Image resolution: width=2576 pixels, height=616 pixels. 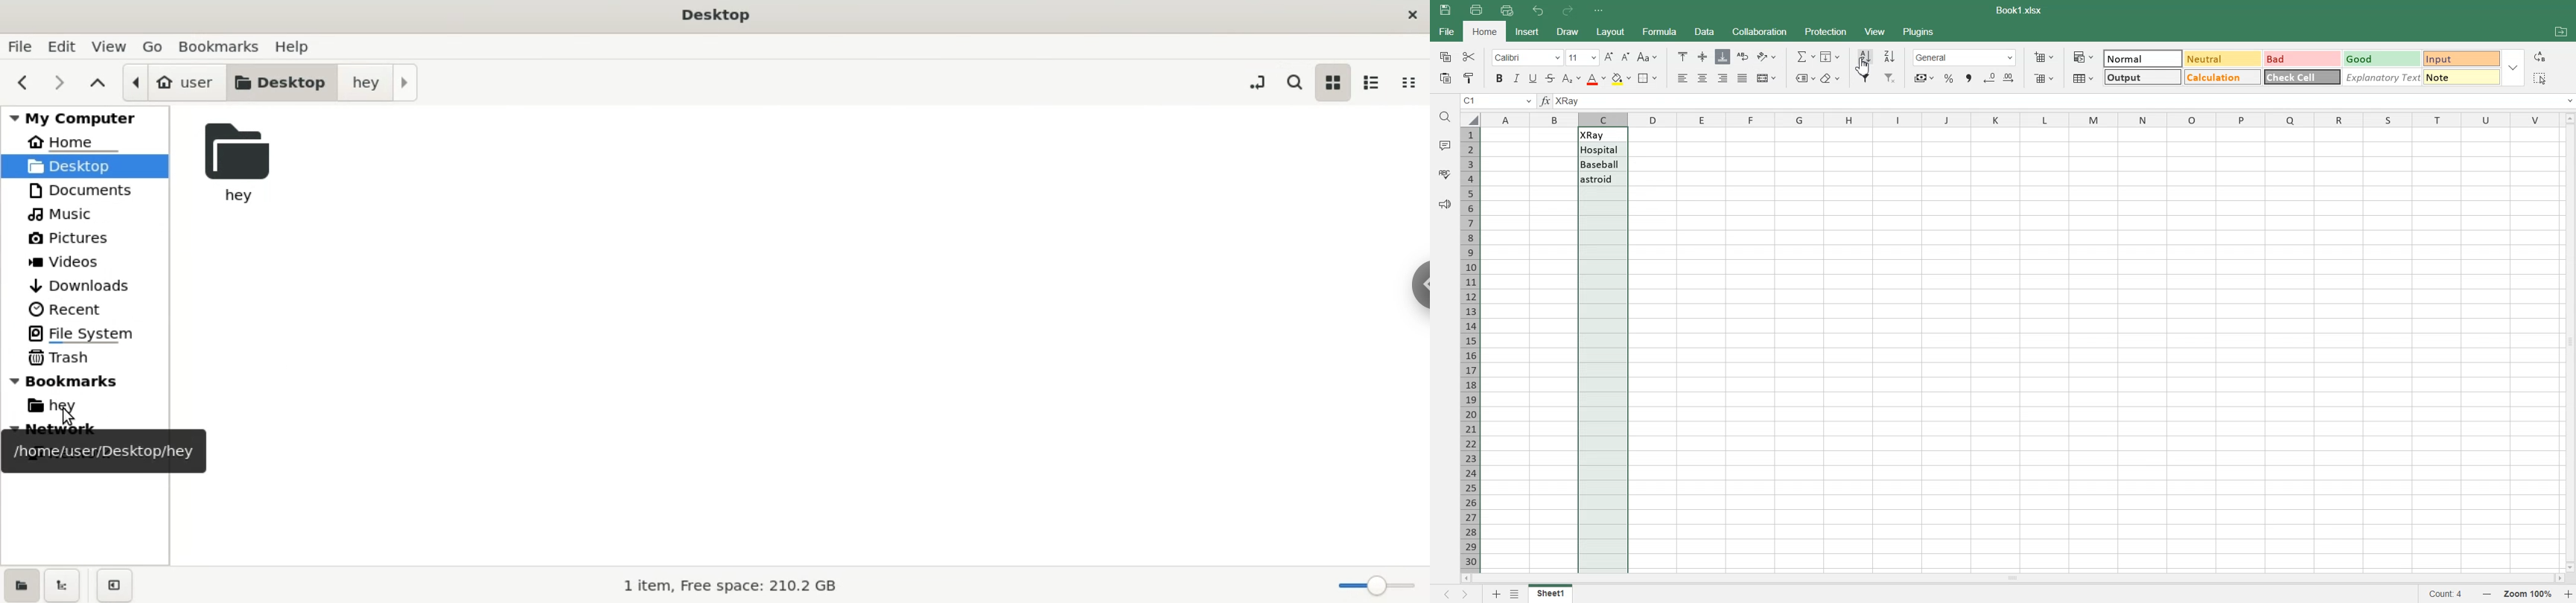 I want to click on Insert, so click(x=1528, y=31).